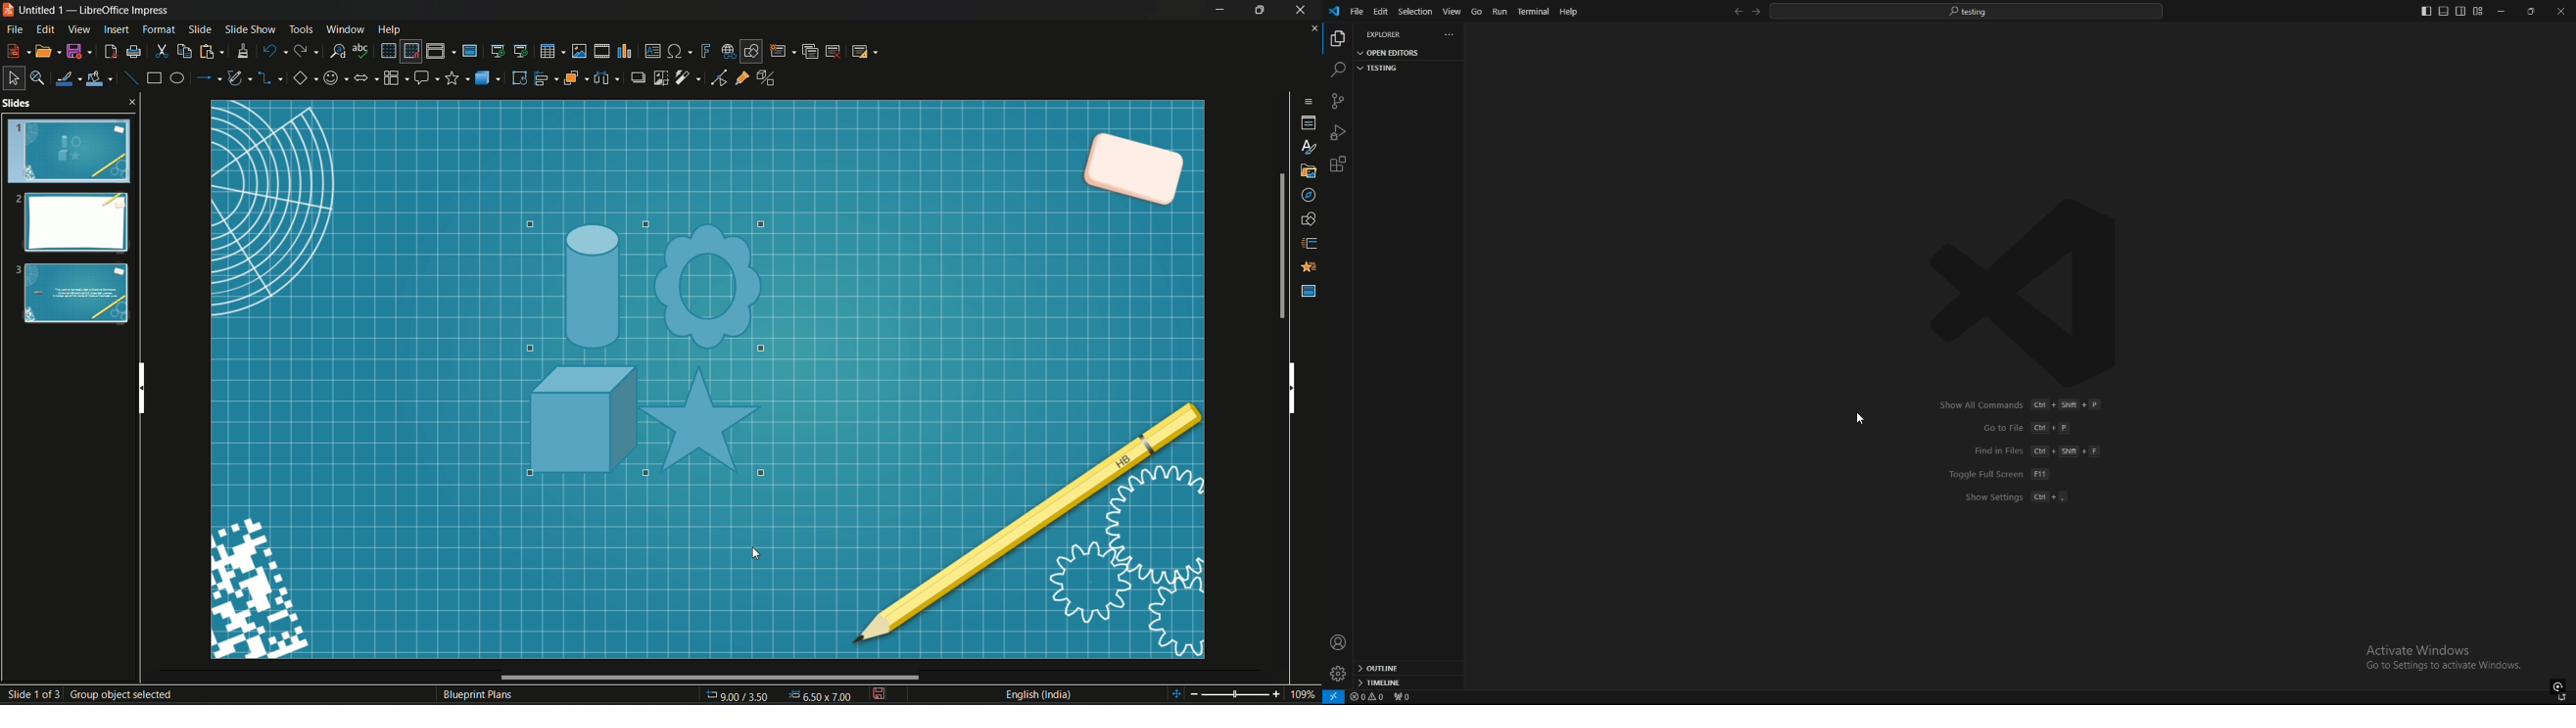 The width and height of the screenshot is (2576, 728). I want to click on insert fontwork text, so click(705, 50).